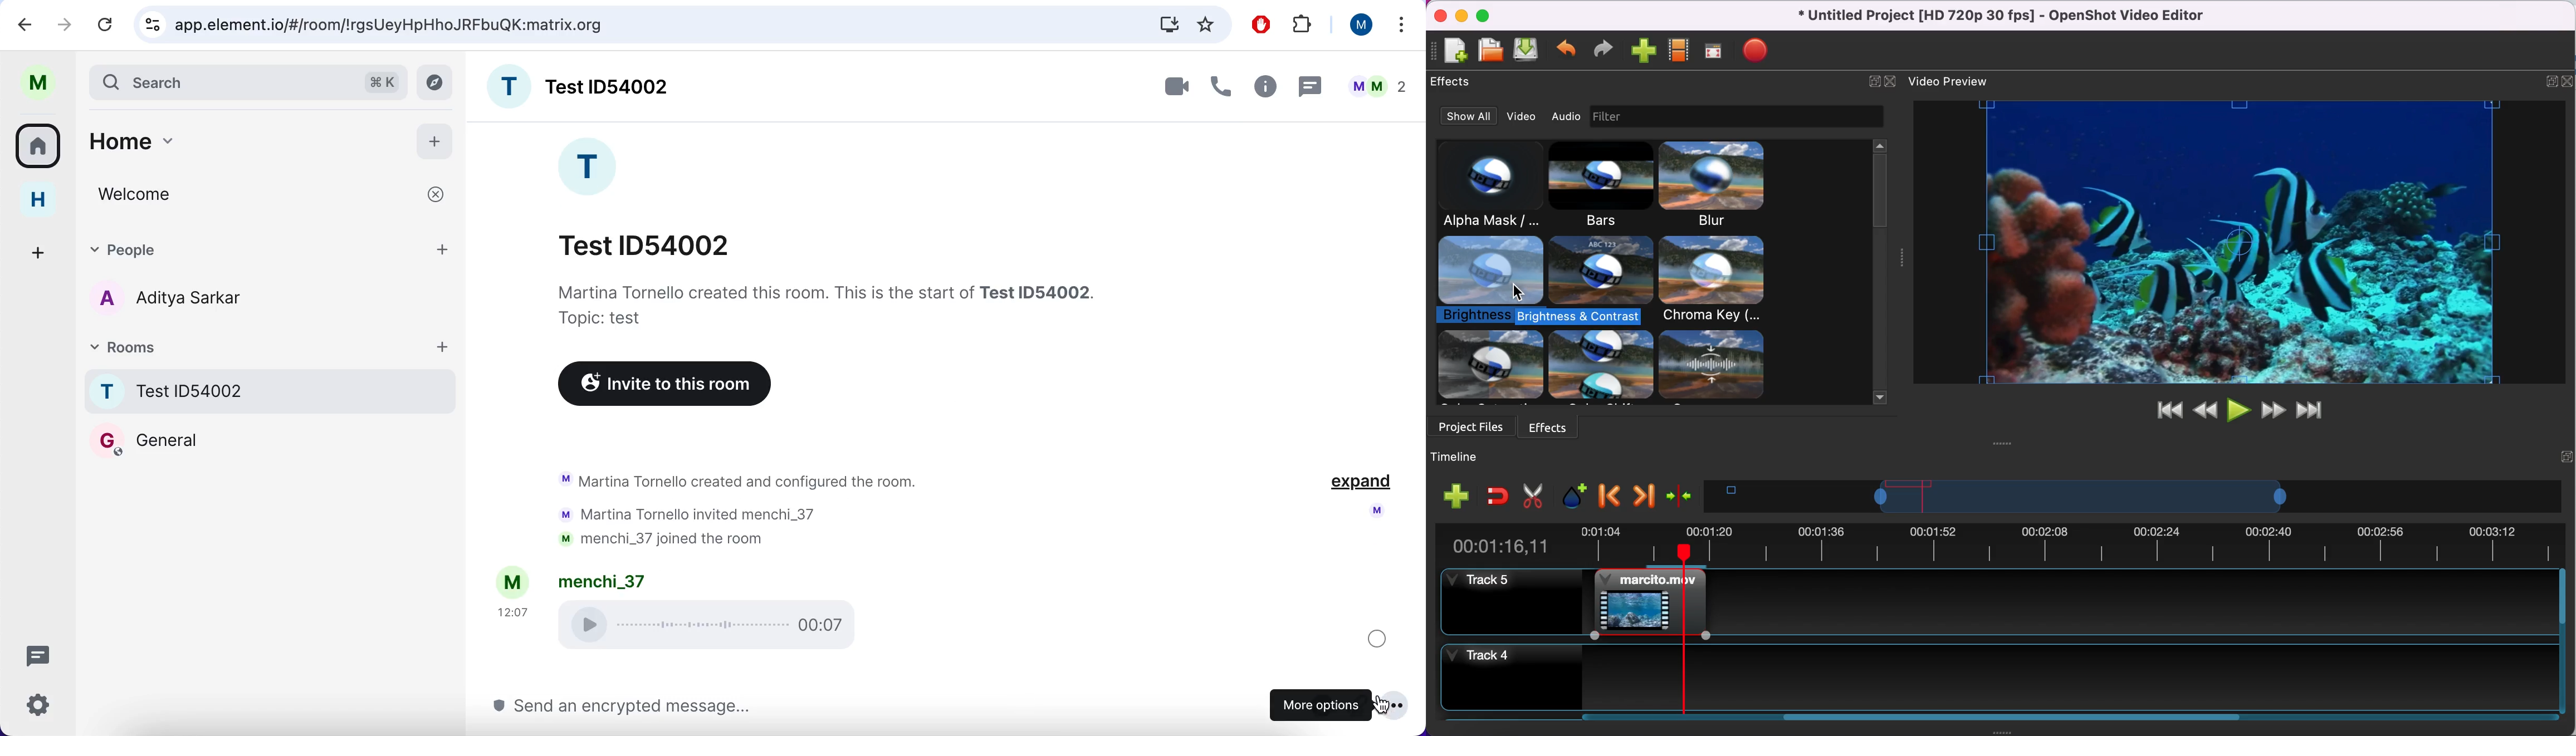 The height and width of the screenshot is (756, 2576). What do you see at coordinates (1175, 88) in the screenshot?
I see `videocall` at bounding box center [1175, 88].